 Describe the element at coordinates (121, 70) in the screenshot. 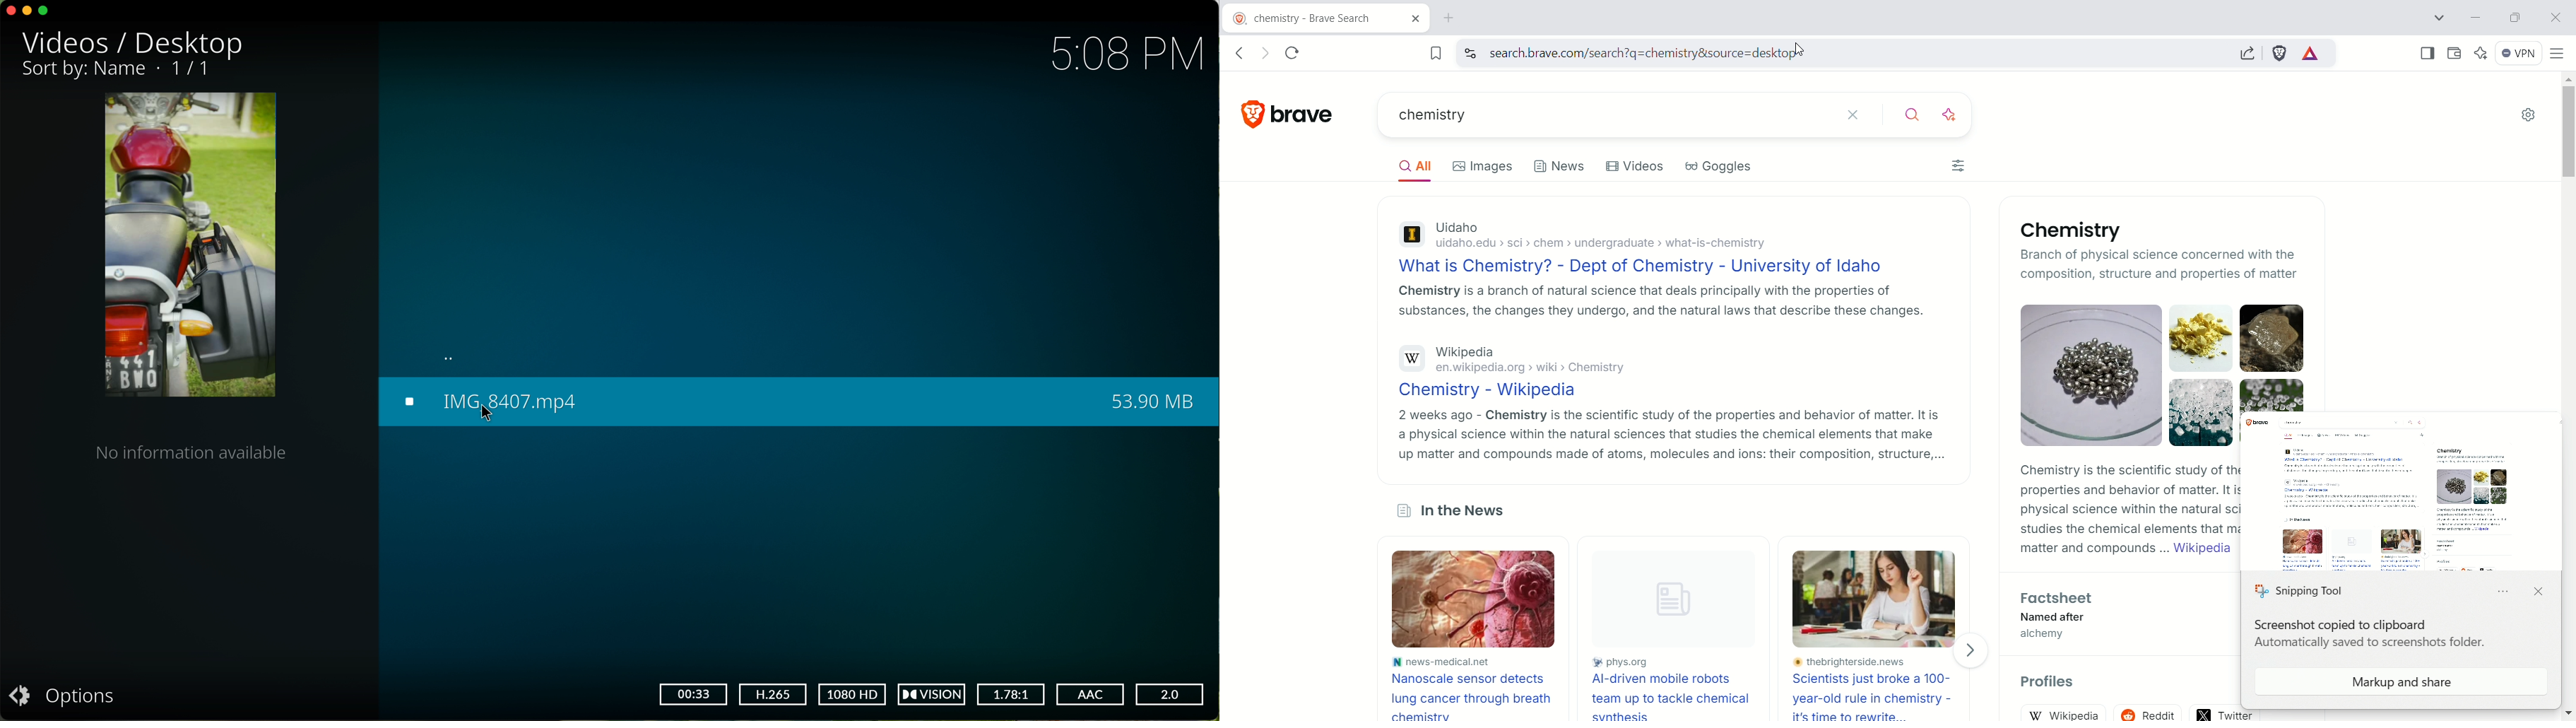

I see `1/1` at that location.